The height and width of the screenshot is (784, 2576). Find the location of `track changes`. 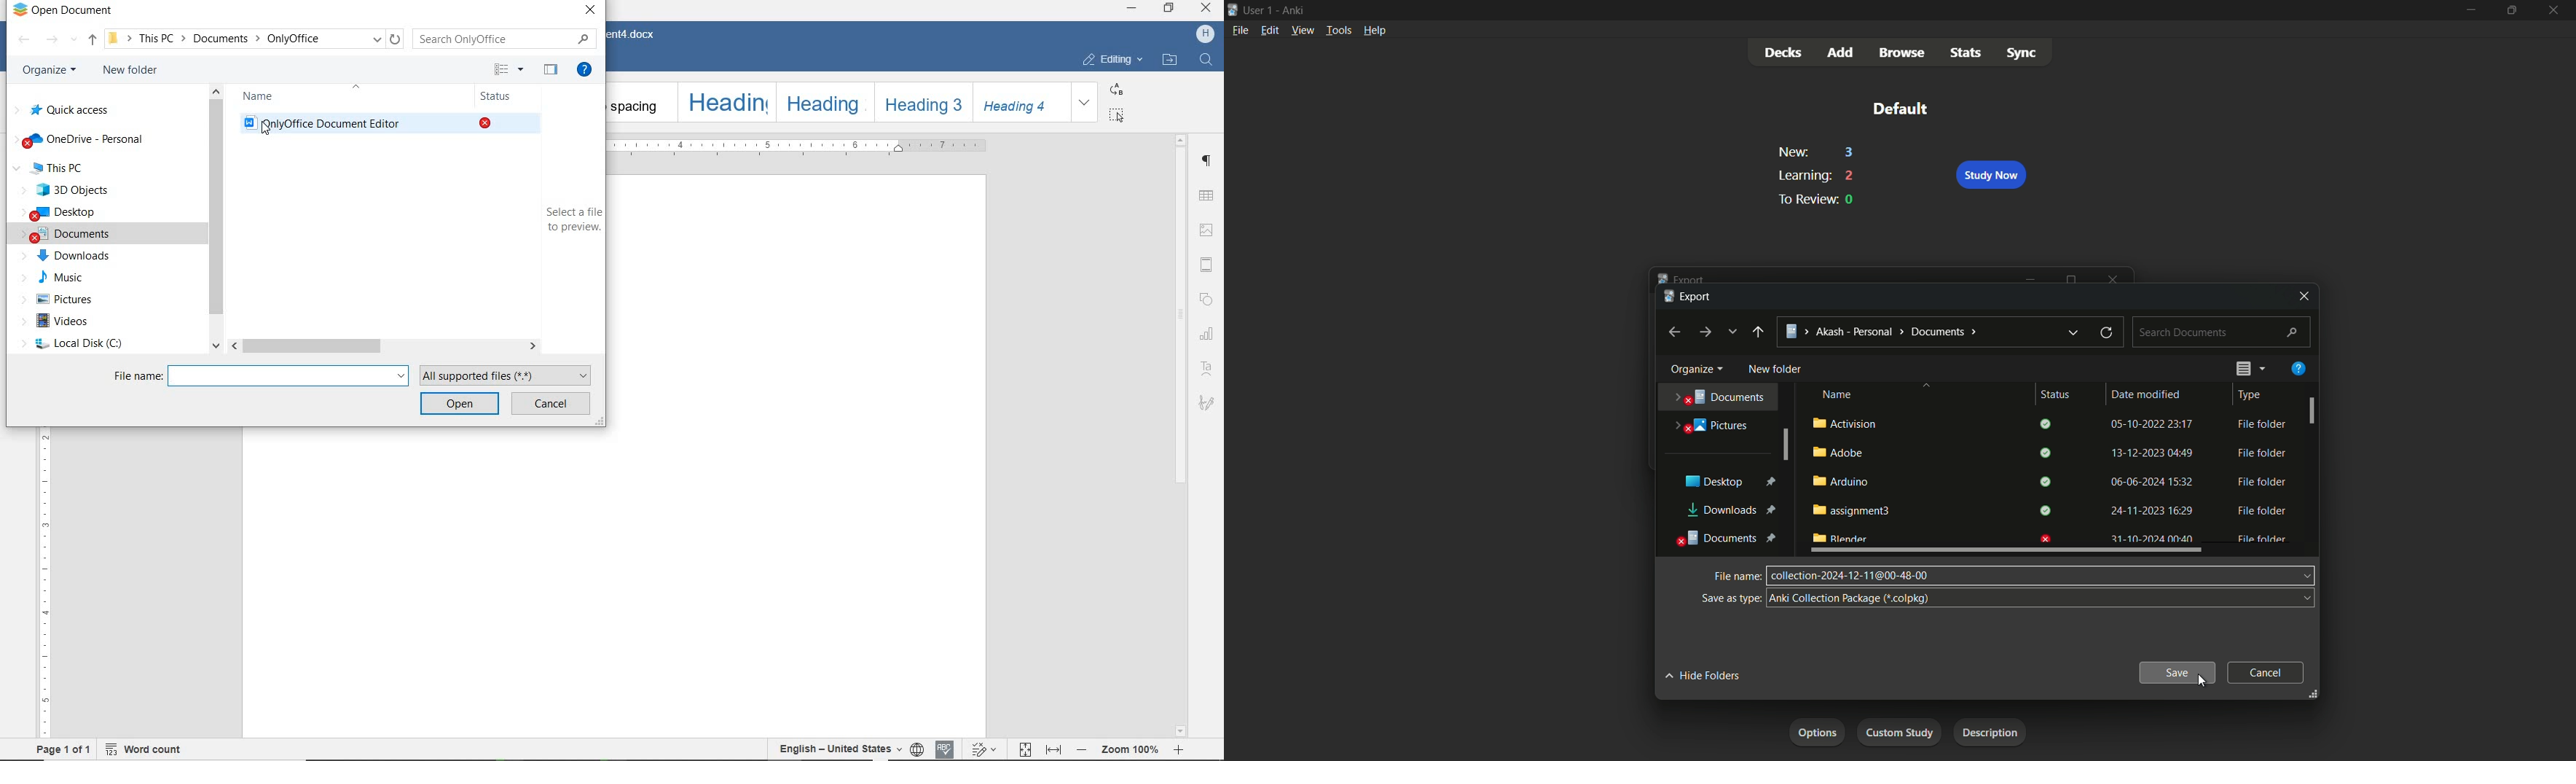

track changes is located at coordinates (985, 749).